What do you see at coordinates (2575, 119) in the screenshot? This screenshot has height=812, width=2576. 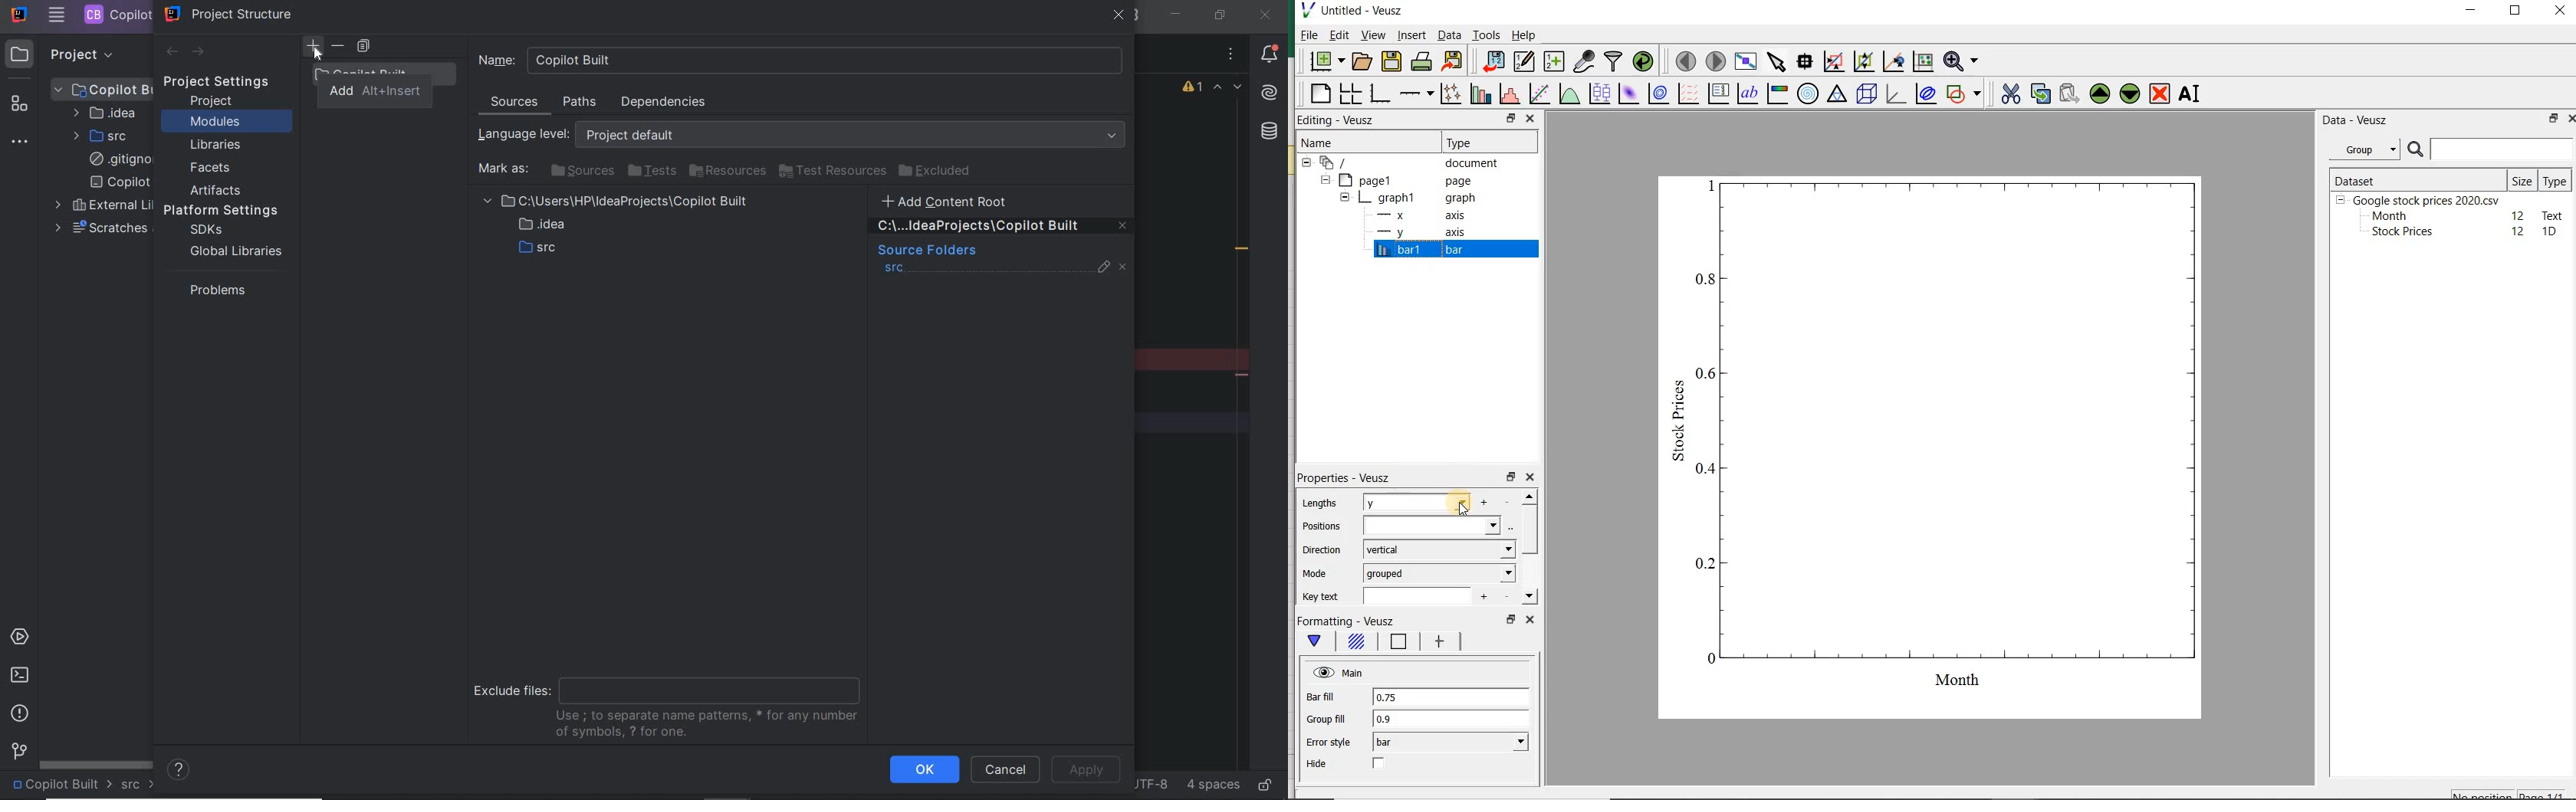 I see `close ` at bounding box center [2575, 119].